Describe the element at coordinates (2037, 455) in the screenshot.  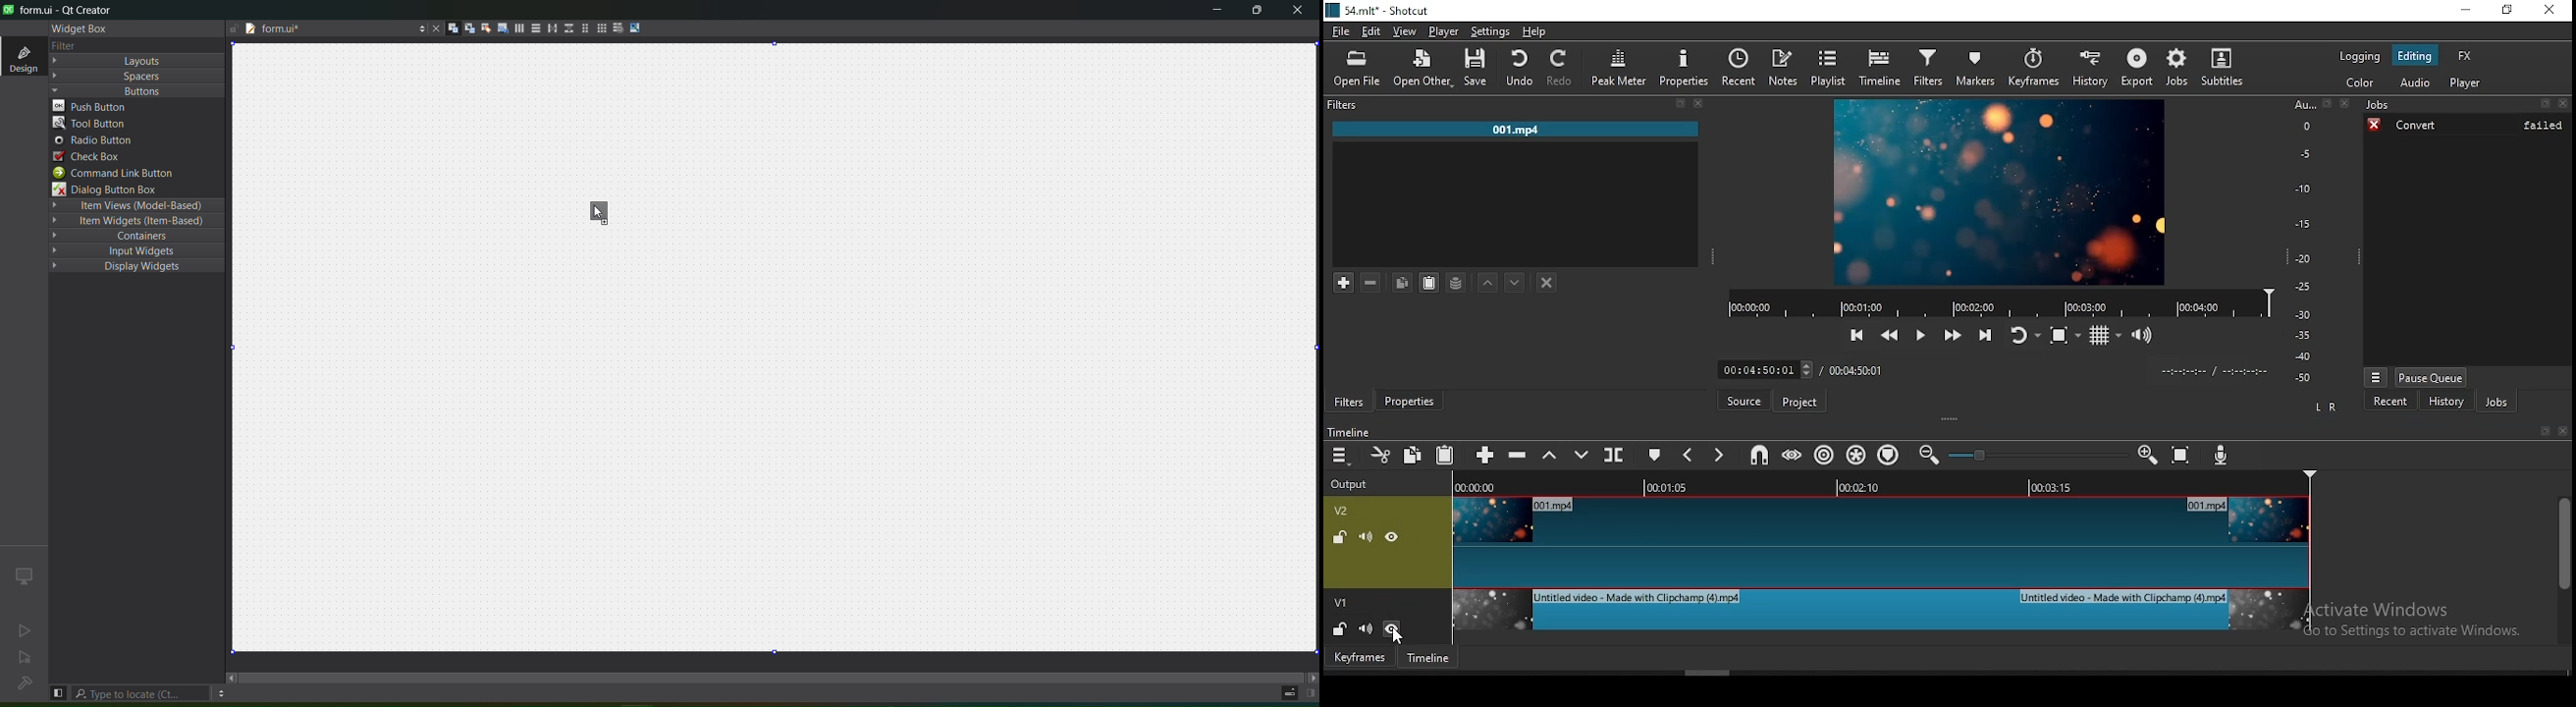
I see `zoom slider` at that location.